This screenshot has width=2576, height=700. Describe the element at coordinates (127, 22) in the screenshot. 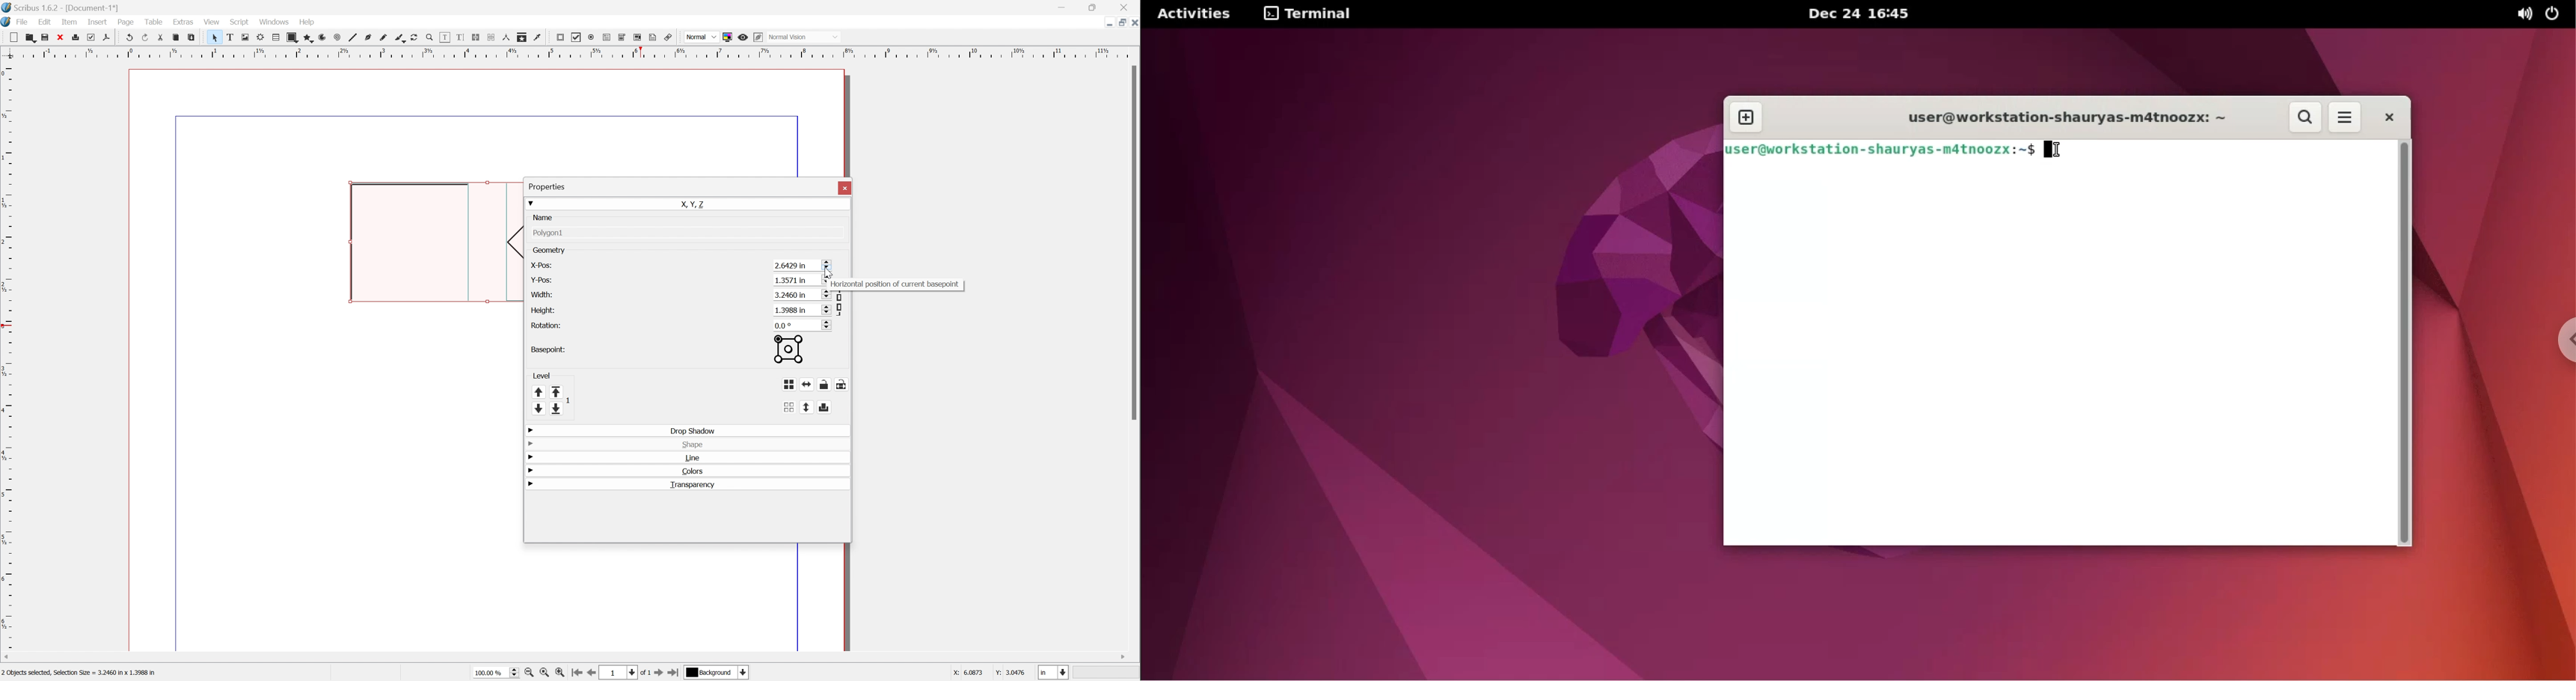

I see `page` at that location.